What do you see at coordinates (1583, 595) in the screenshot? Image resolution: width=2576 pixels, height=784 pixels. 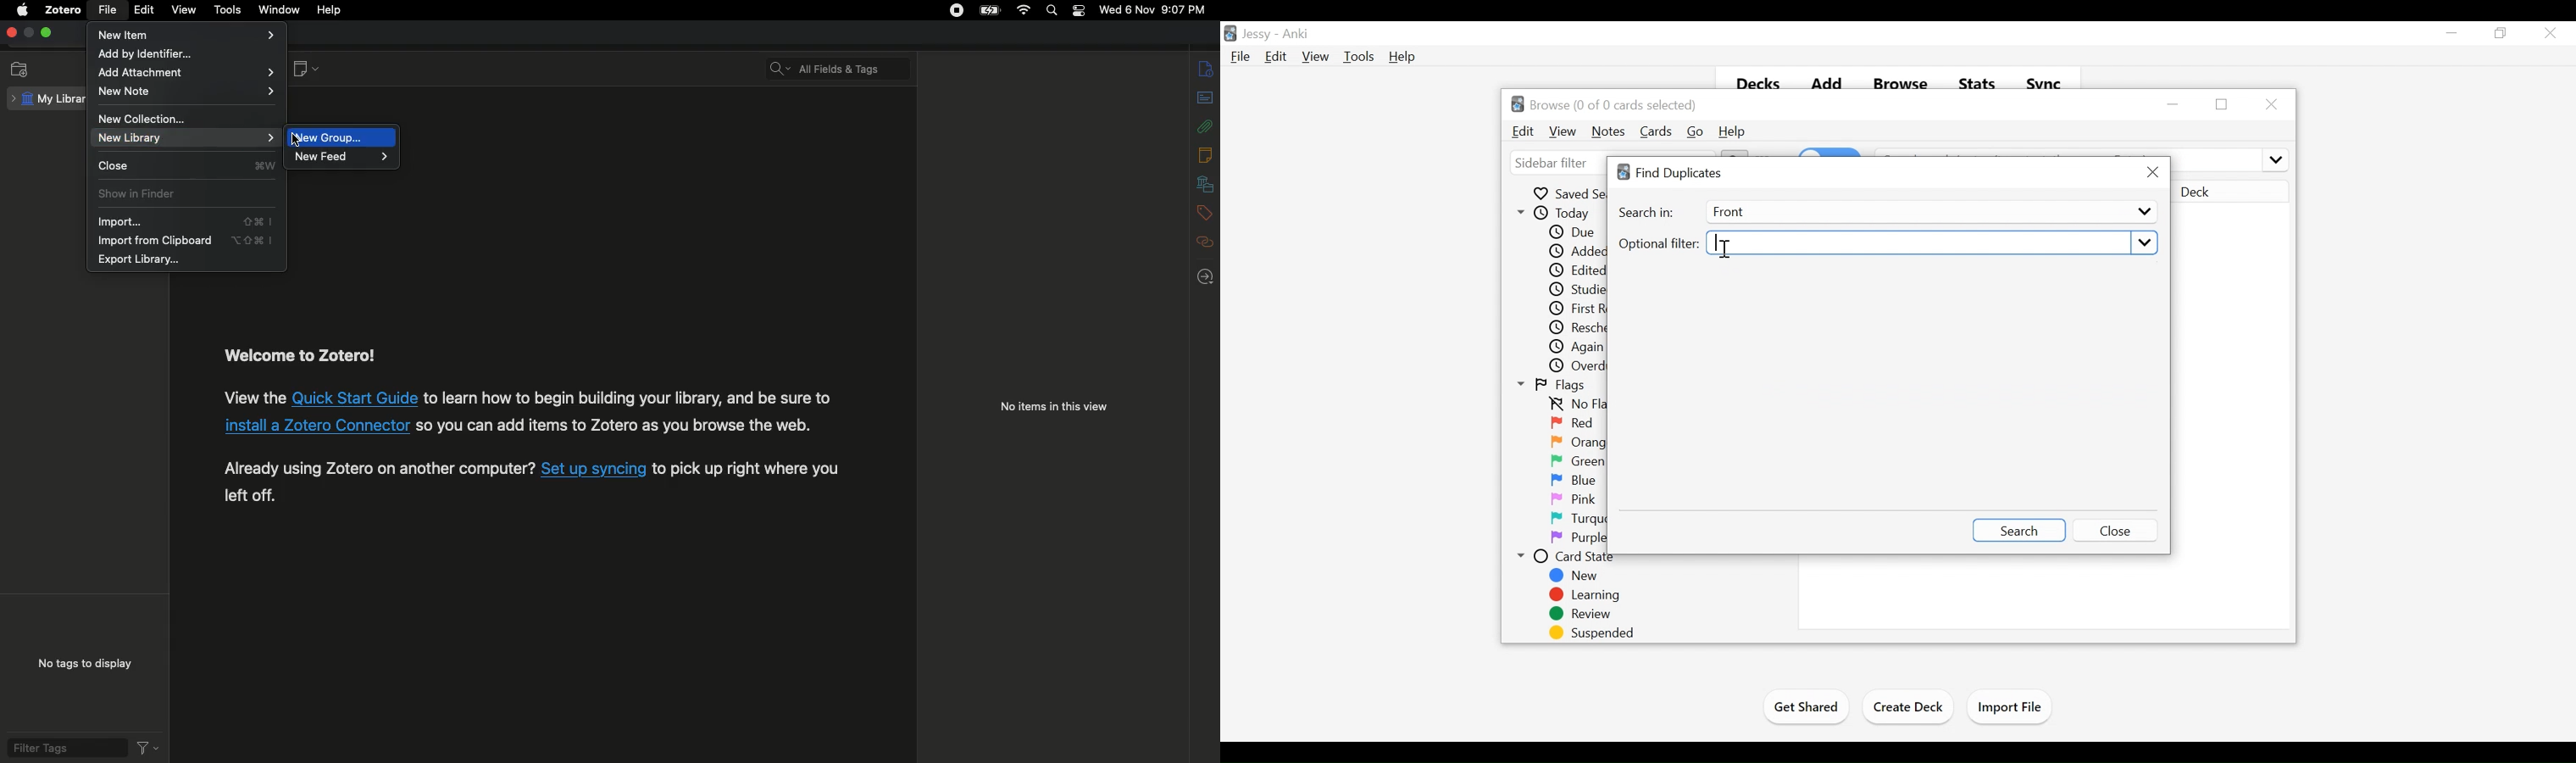 I see `Learning` at bounding box center [1583, 595].